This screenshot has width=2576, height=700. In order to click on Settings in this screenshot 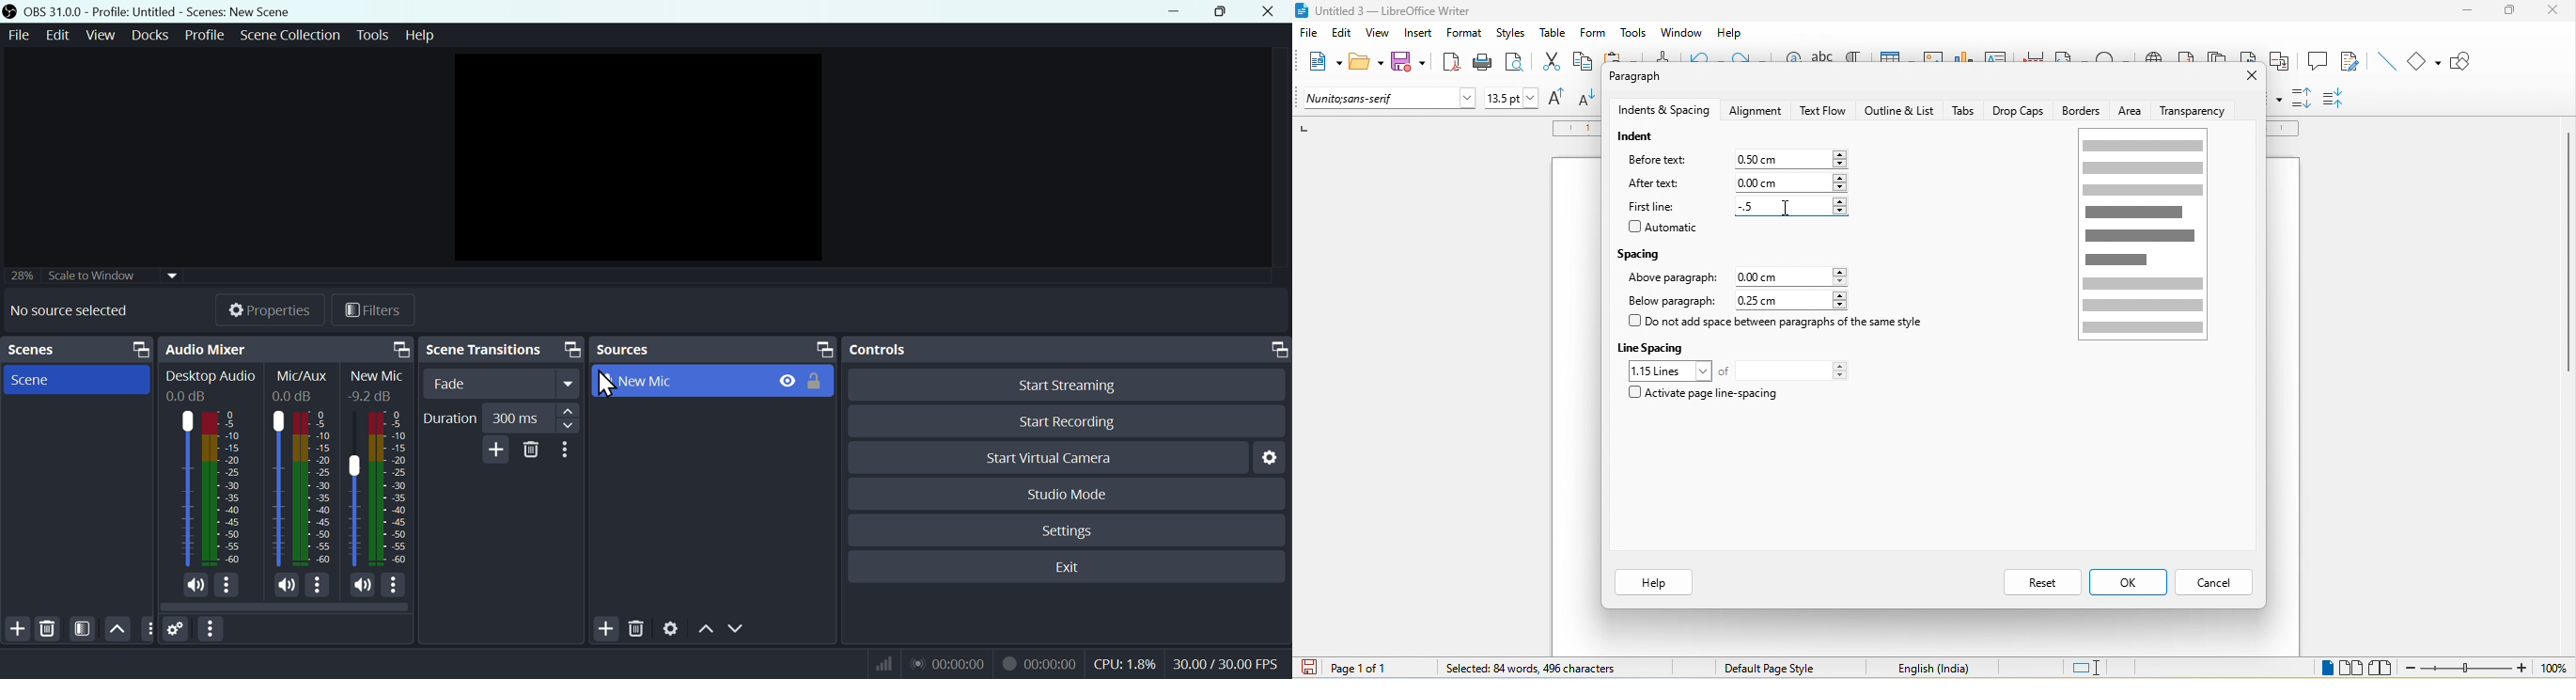, I will do `click(180, 628)`.